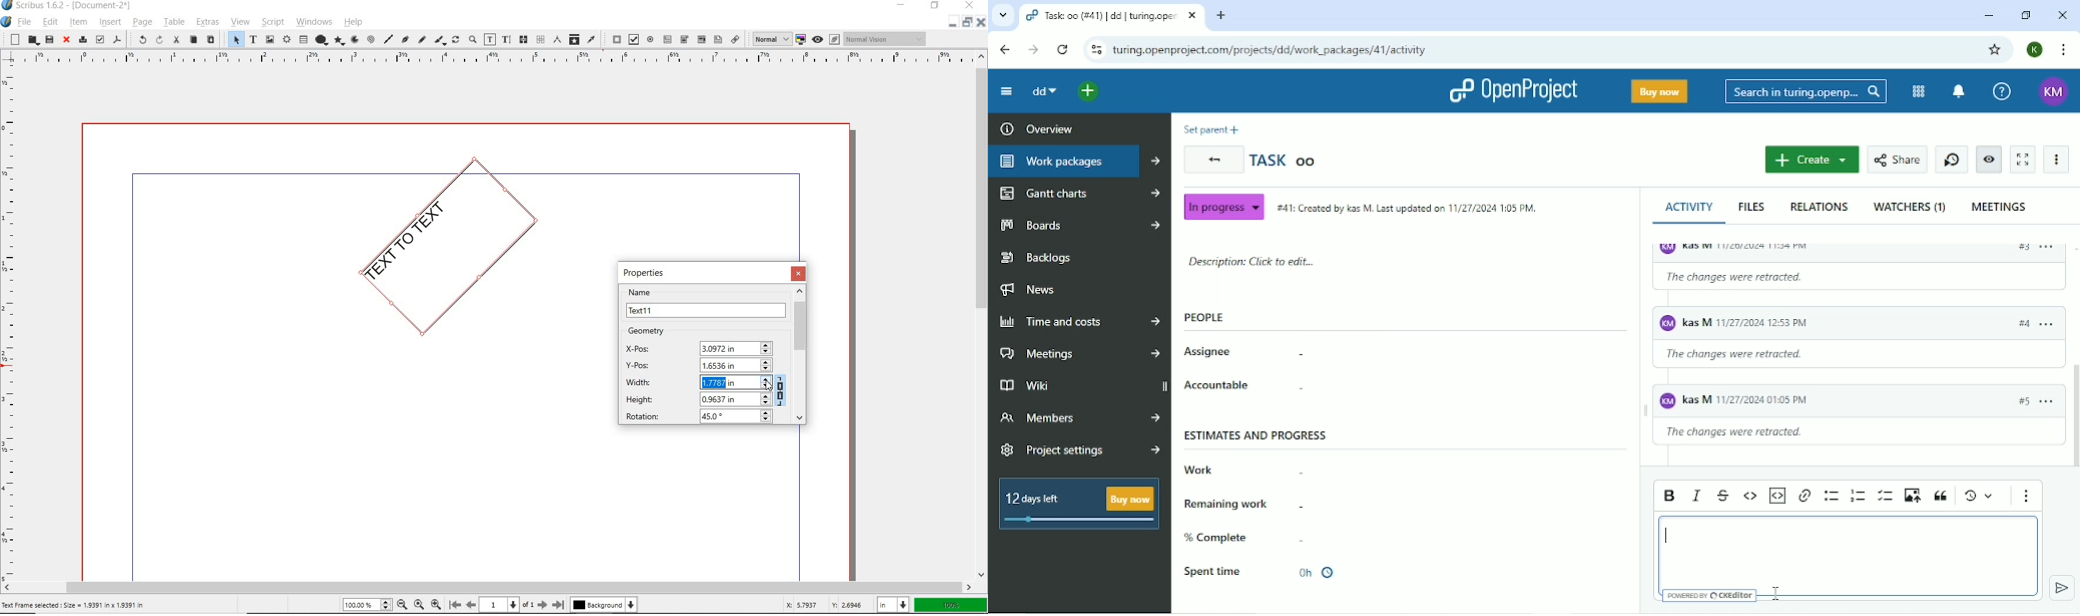 This screenshot has width=2100, height=616. I want to click on toggle color, so click(802, 39).